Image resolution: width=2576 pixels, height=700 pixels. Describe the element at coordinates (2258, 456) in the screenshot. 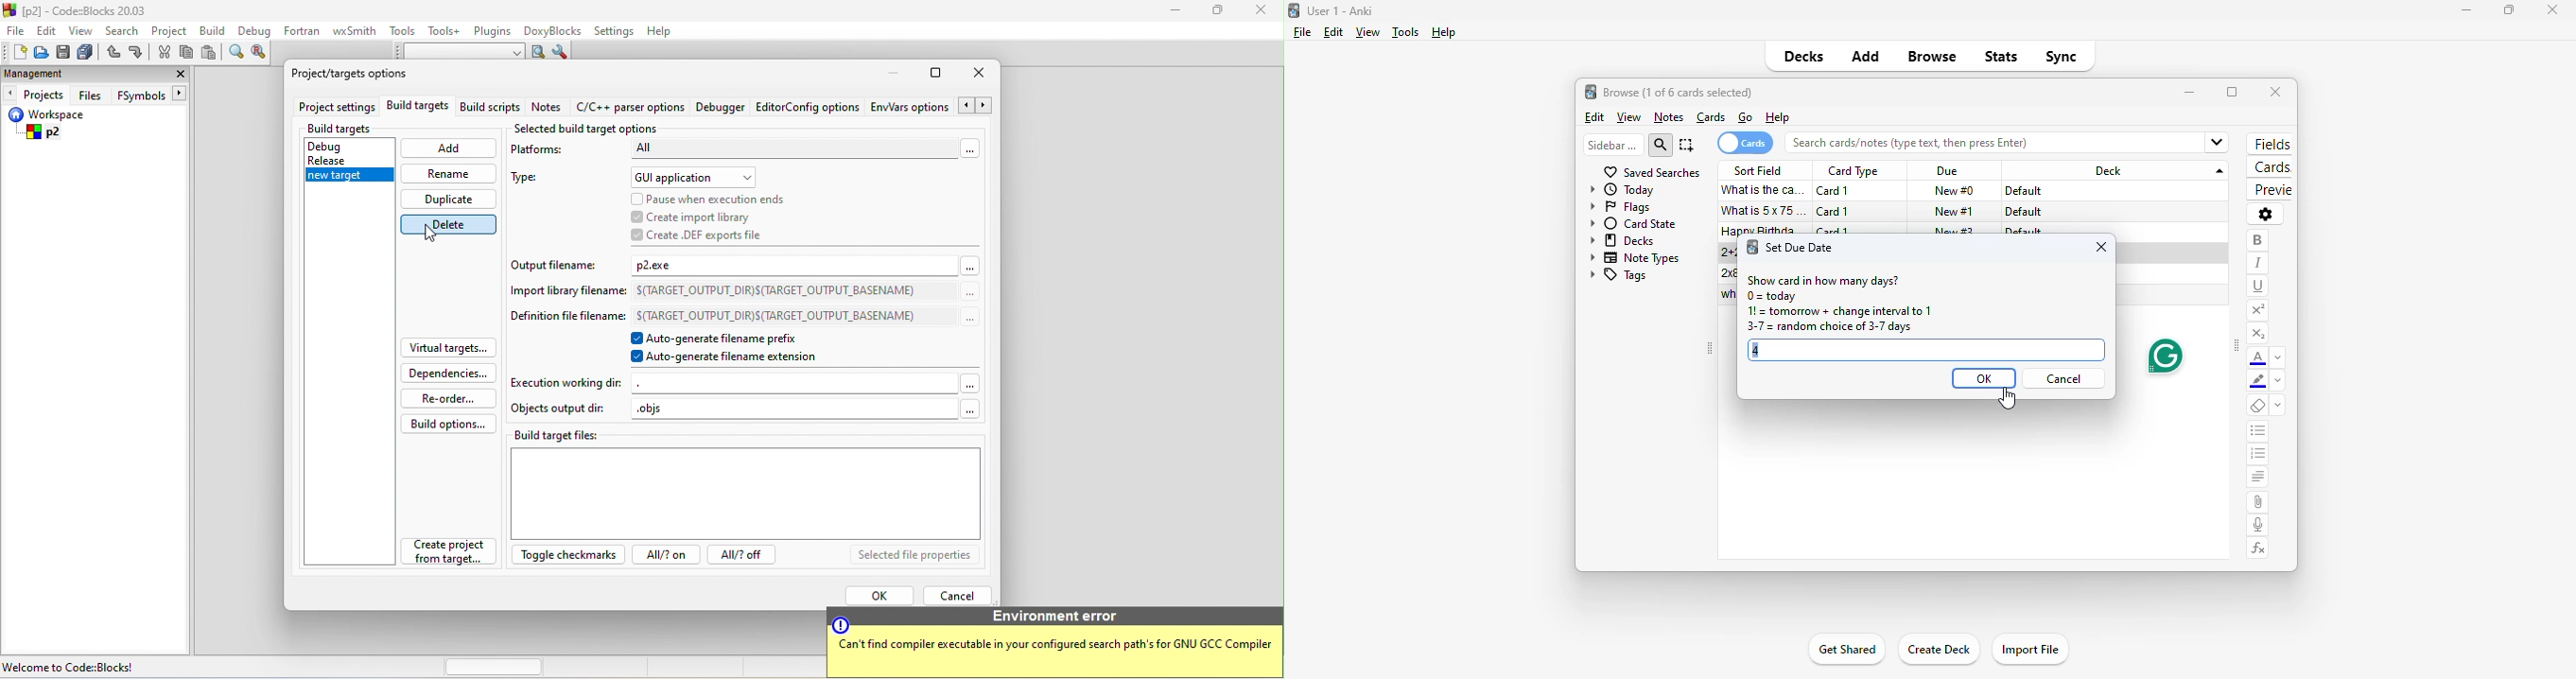

I see `ordered list` at that location.